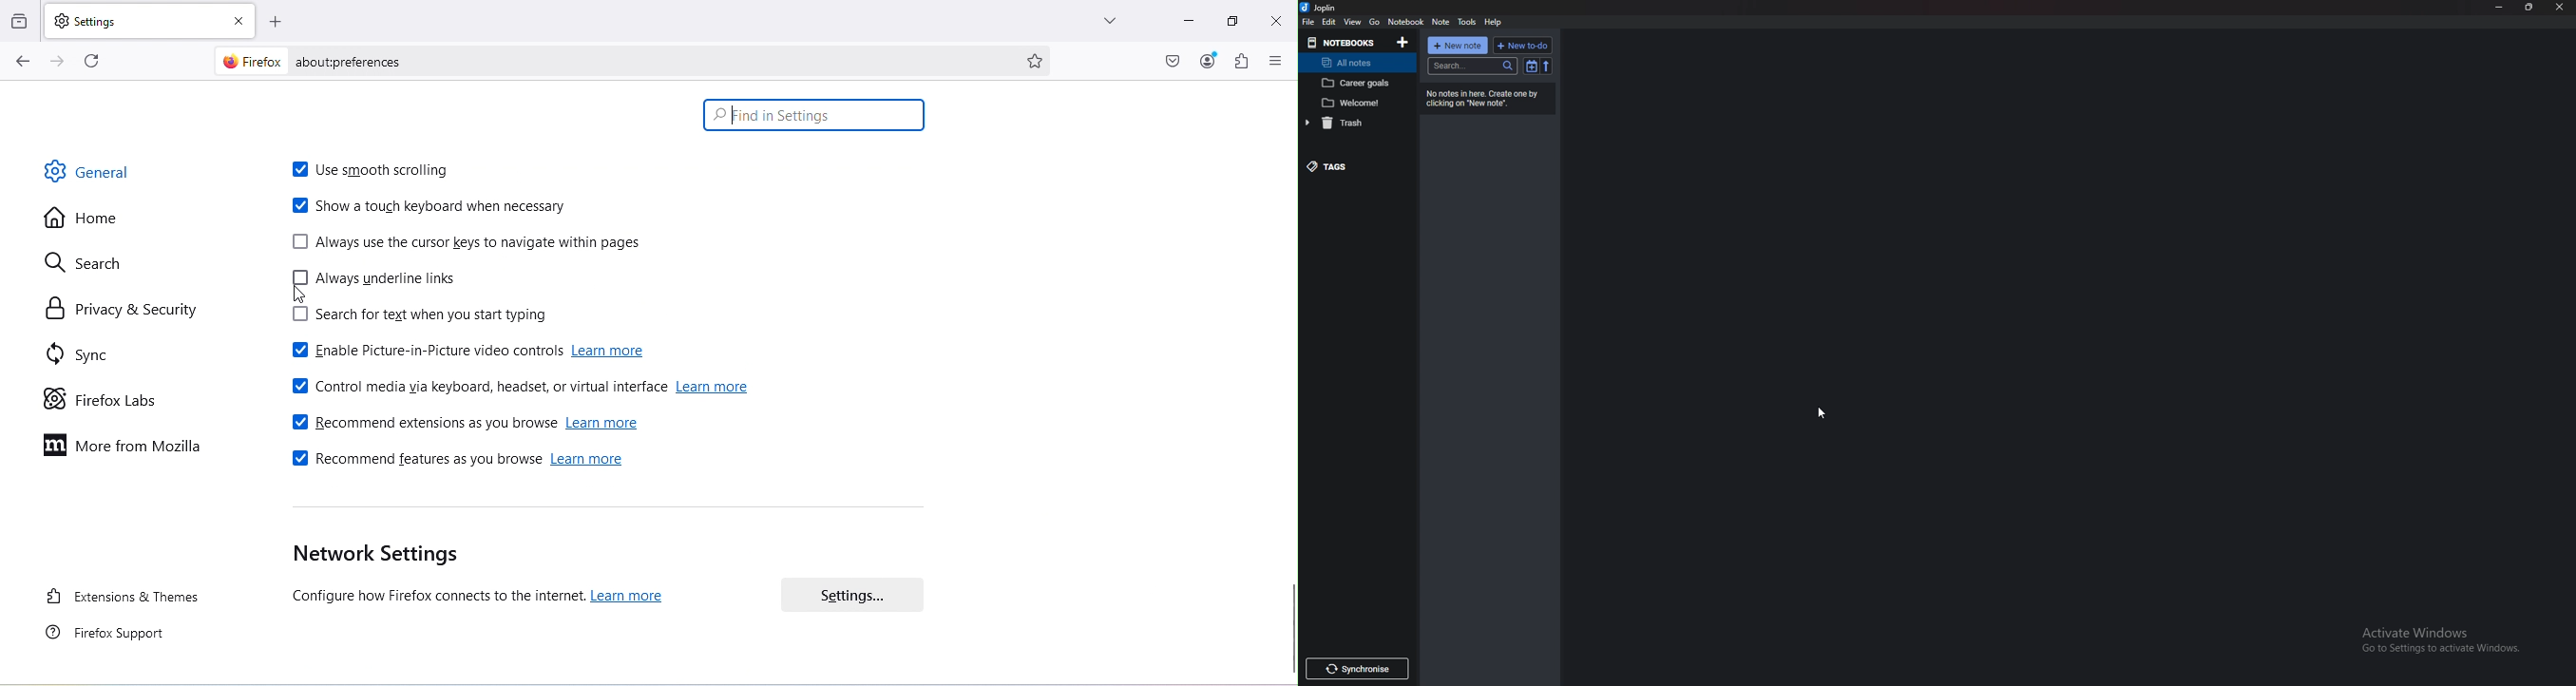  Describe the element at coordinates (2436, 639) in the screenshot. I see `Activate Windows` at that location.